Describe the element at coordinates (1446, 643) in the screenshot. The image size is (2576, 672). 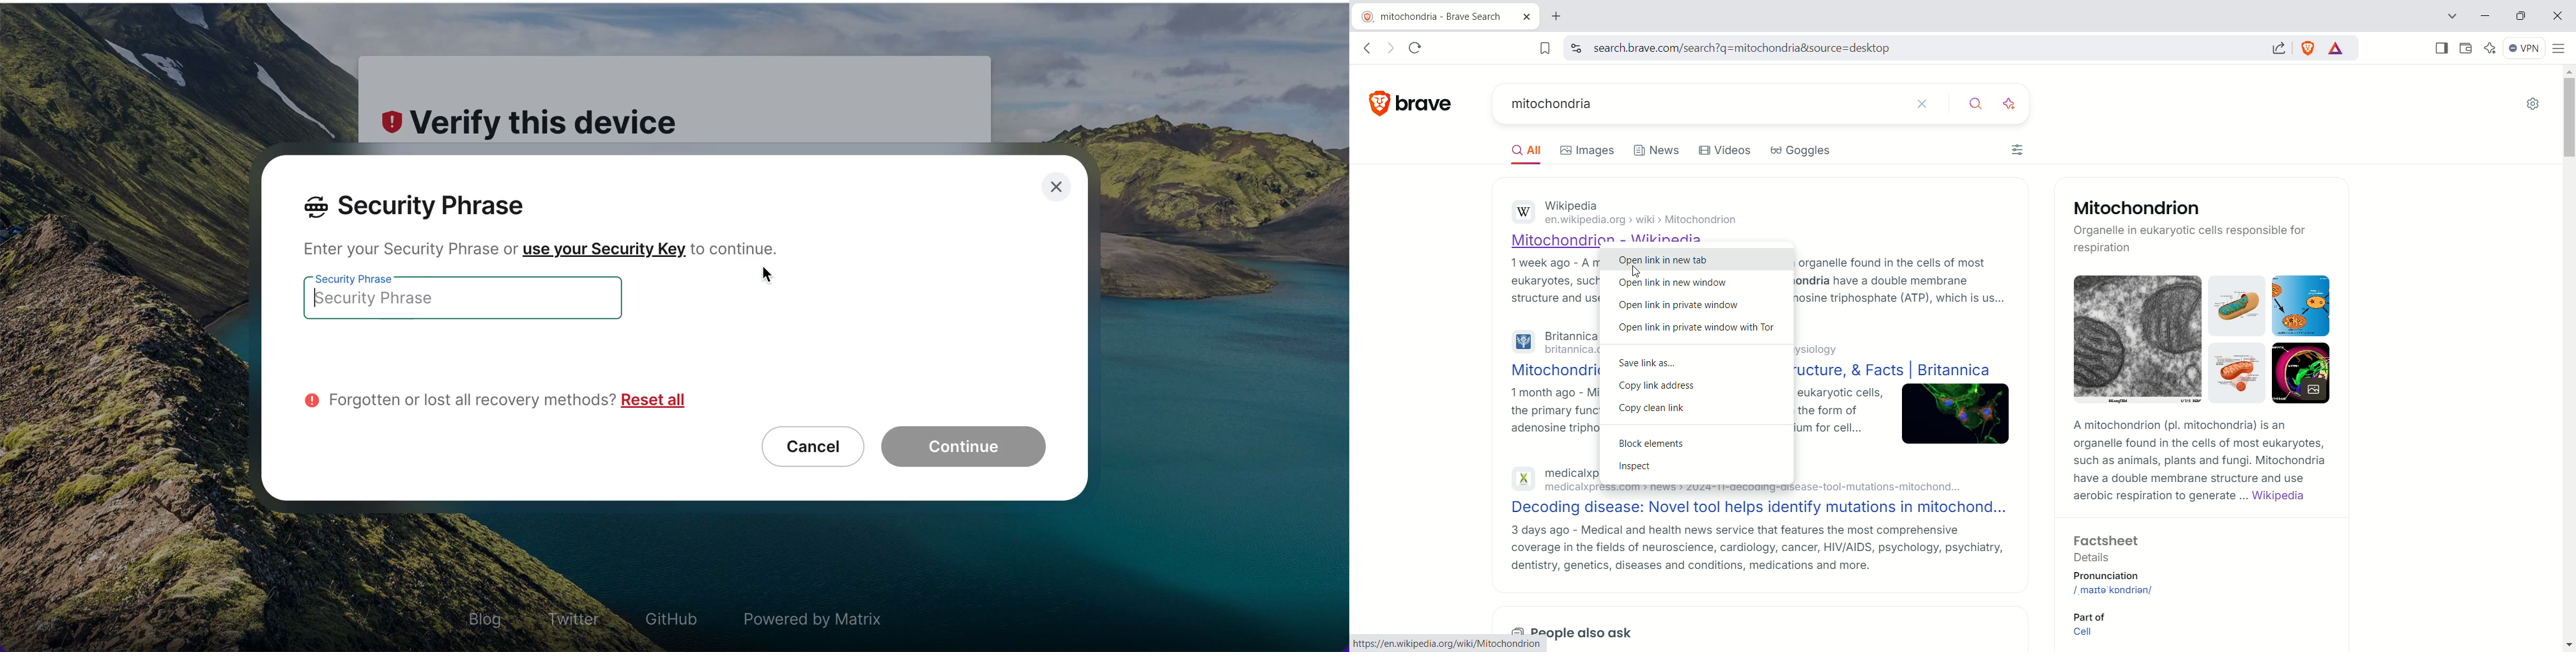
I see `https://en.wikipedia.org/wiki/Mitochondrion` at that location.